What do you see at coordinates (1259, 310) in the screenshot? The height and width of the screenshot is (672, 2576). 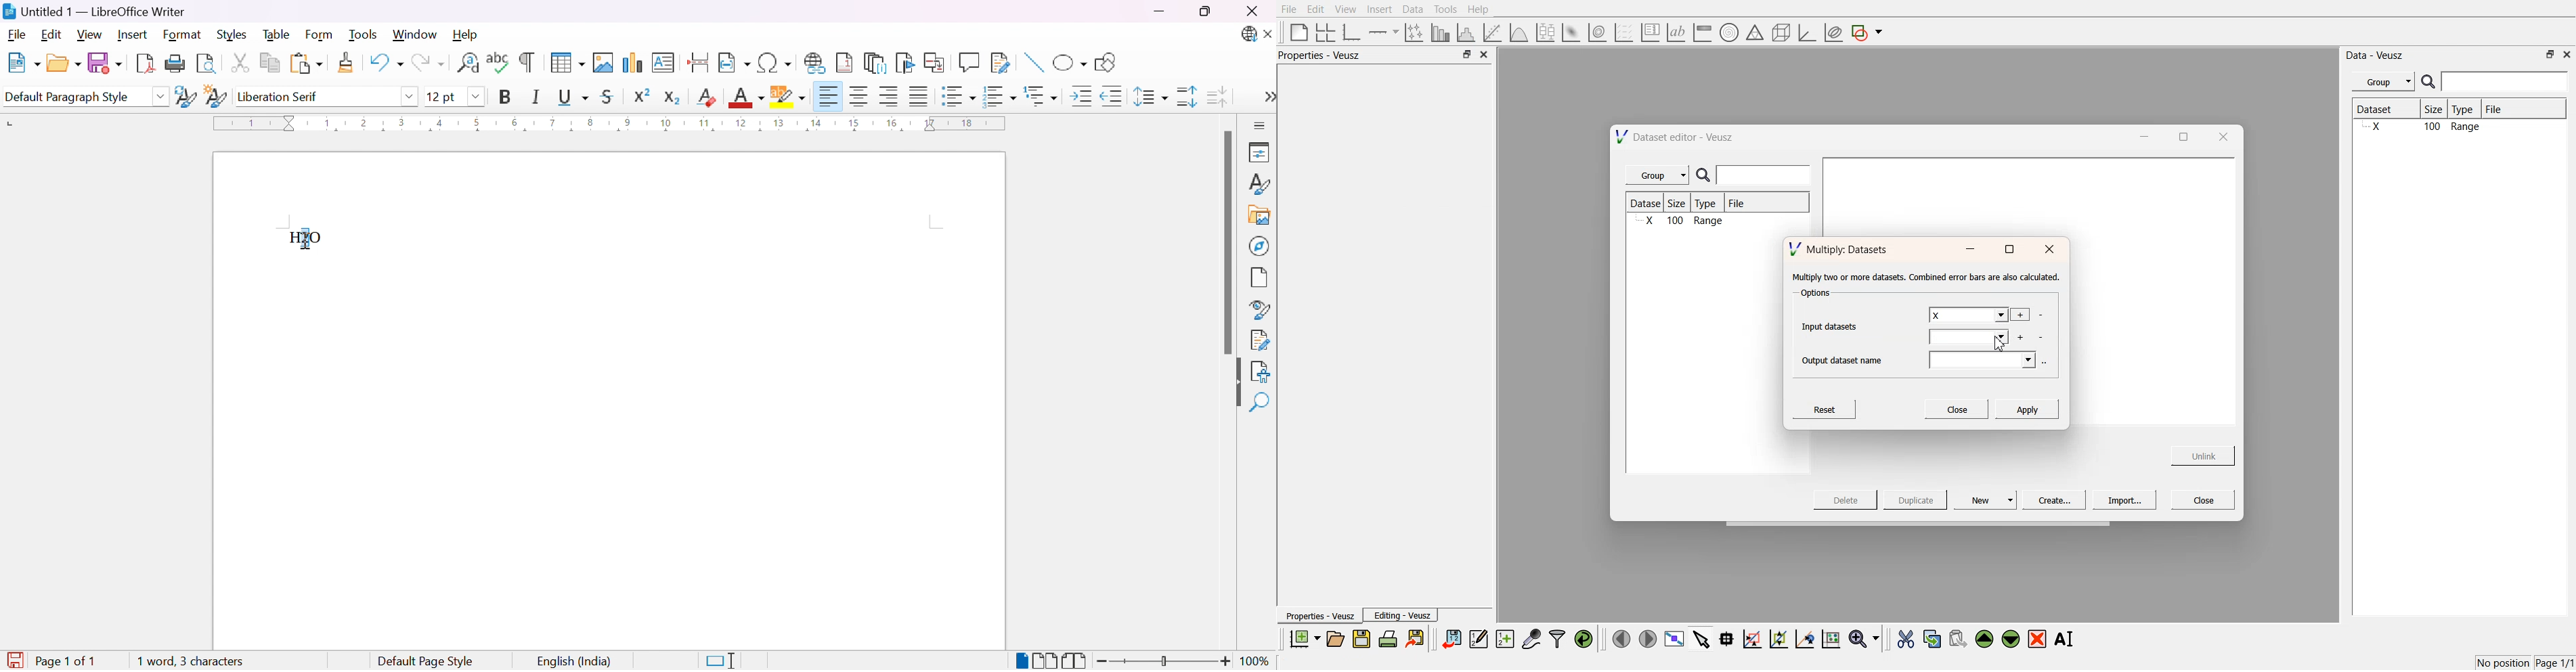 I see `Style inspector` at bounding box center [1259, 310].